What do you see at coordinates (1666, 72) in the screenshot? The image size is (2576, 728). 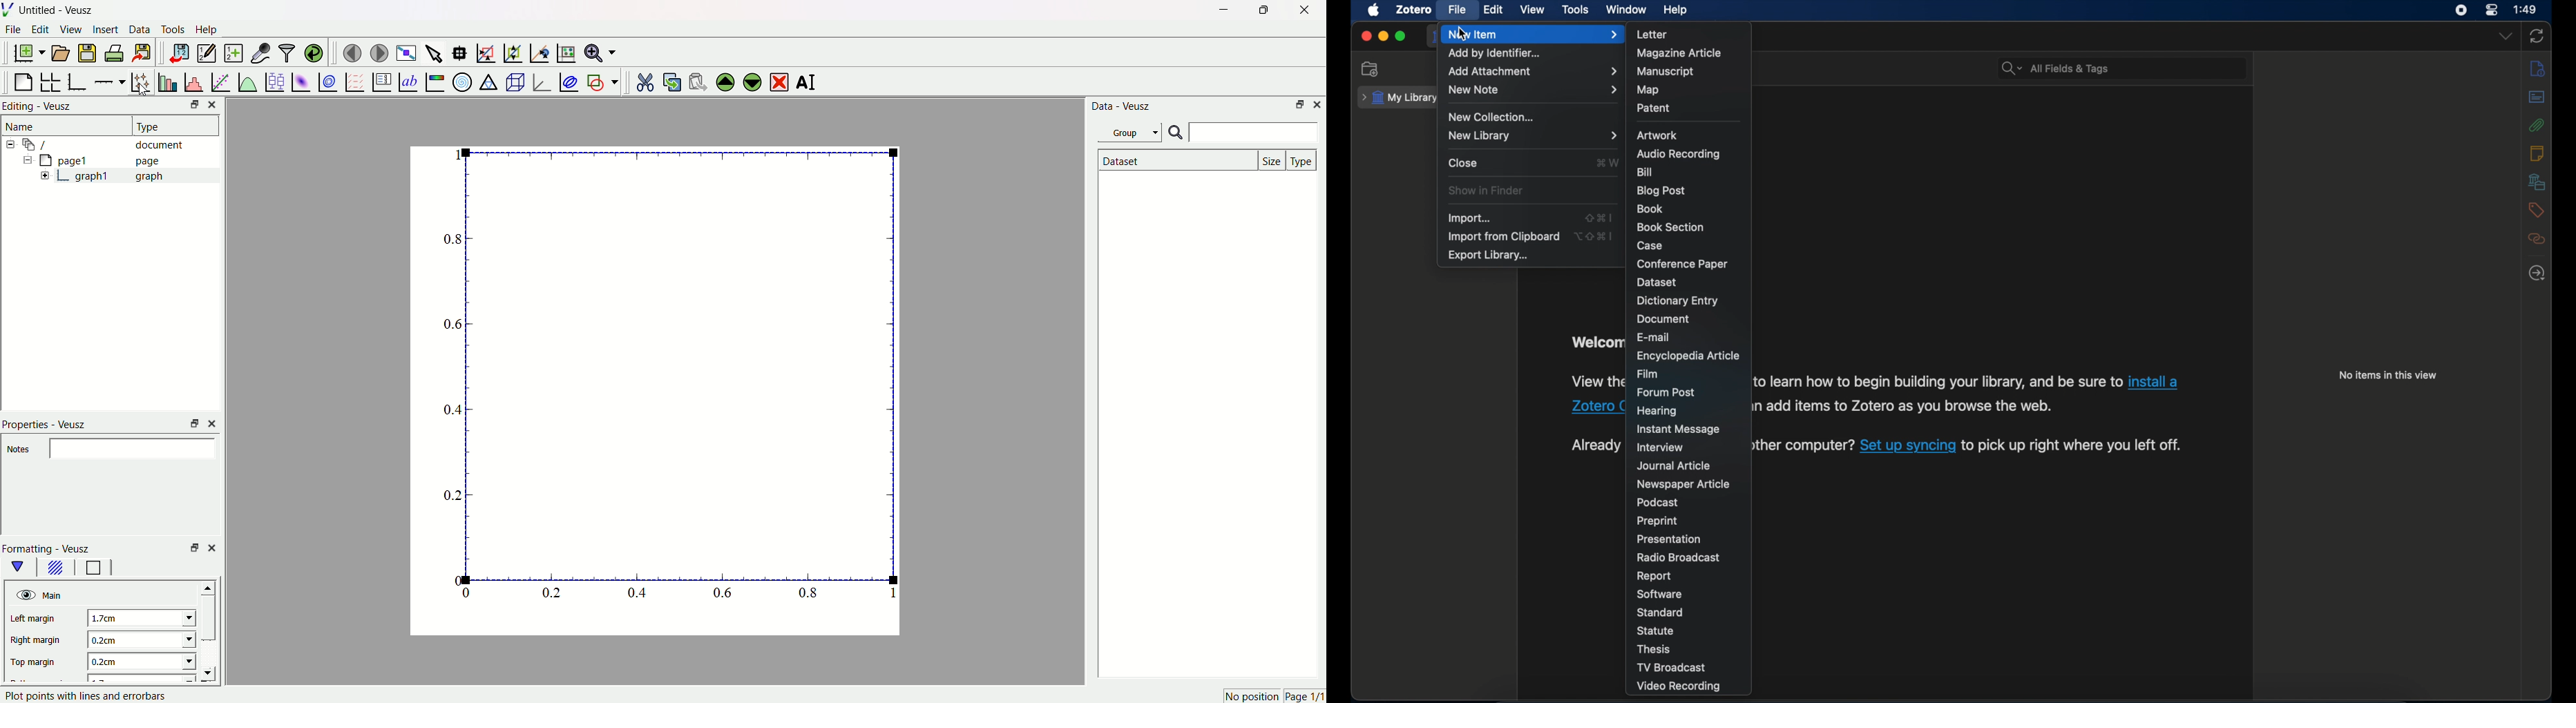 I see `manuscript` at bounding box center [1666, 72].